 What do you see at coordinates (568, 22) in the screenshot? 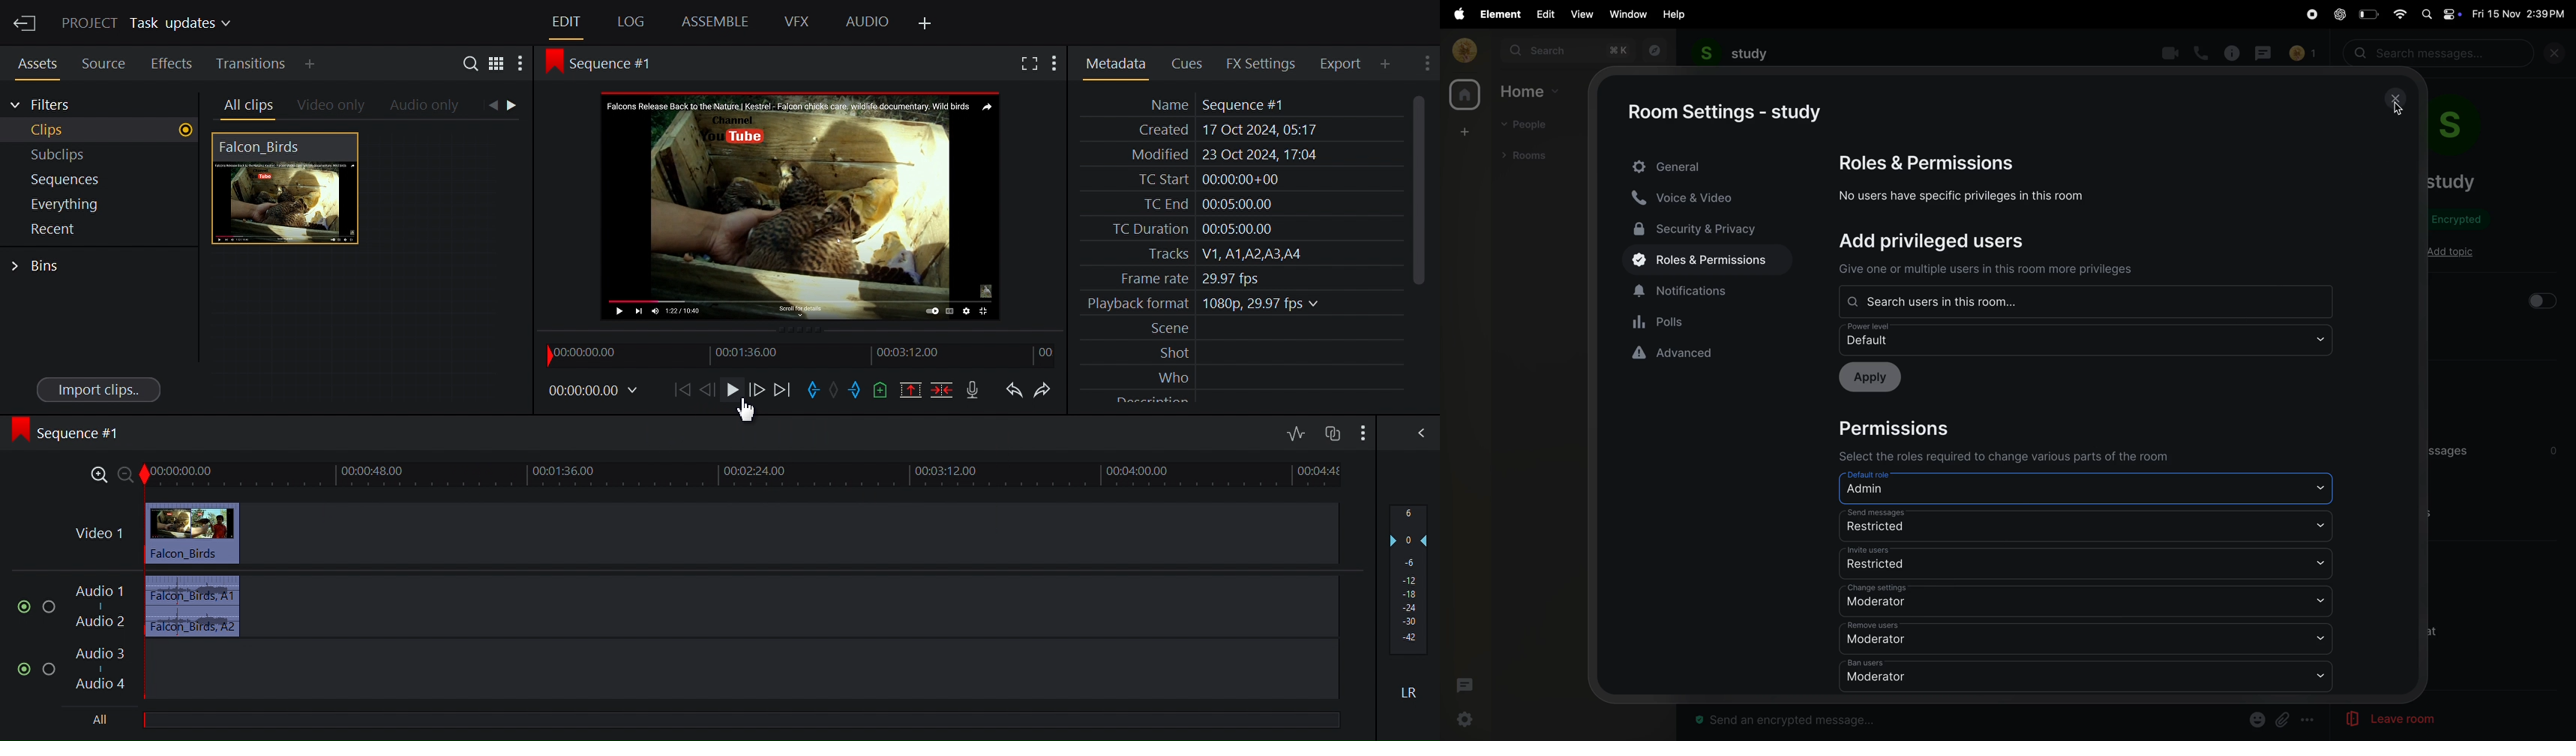
I see `Edit` at bounding box center [568, 22].